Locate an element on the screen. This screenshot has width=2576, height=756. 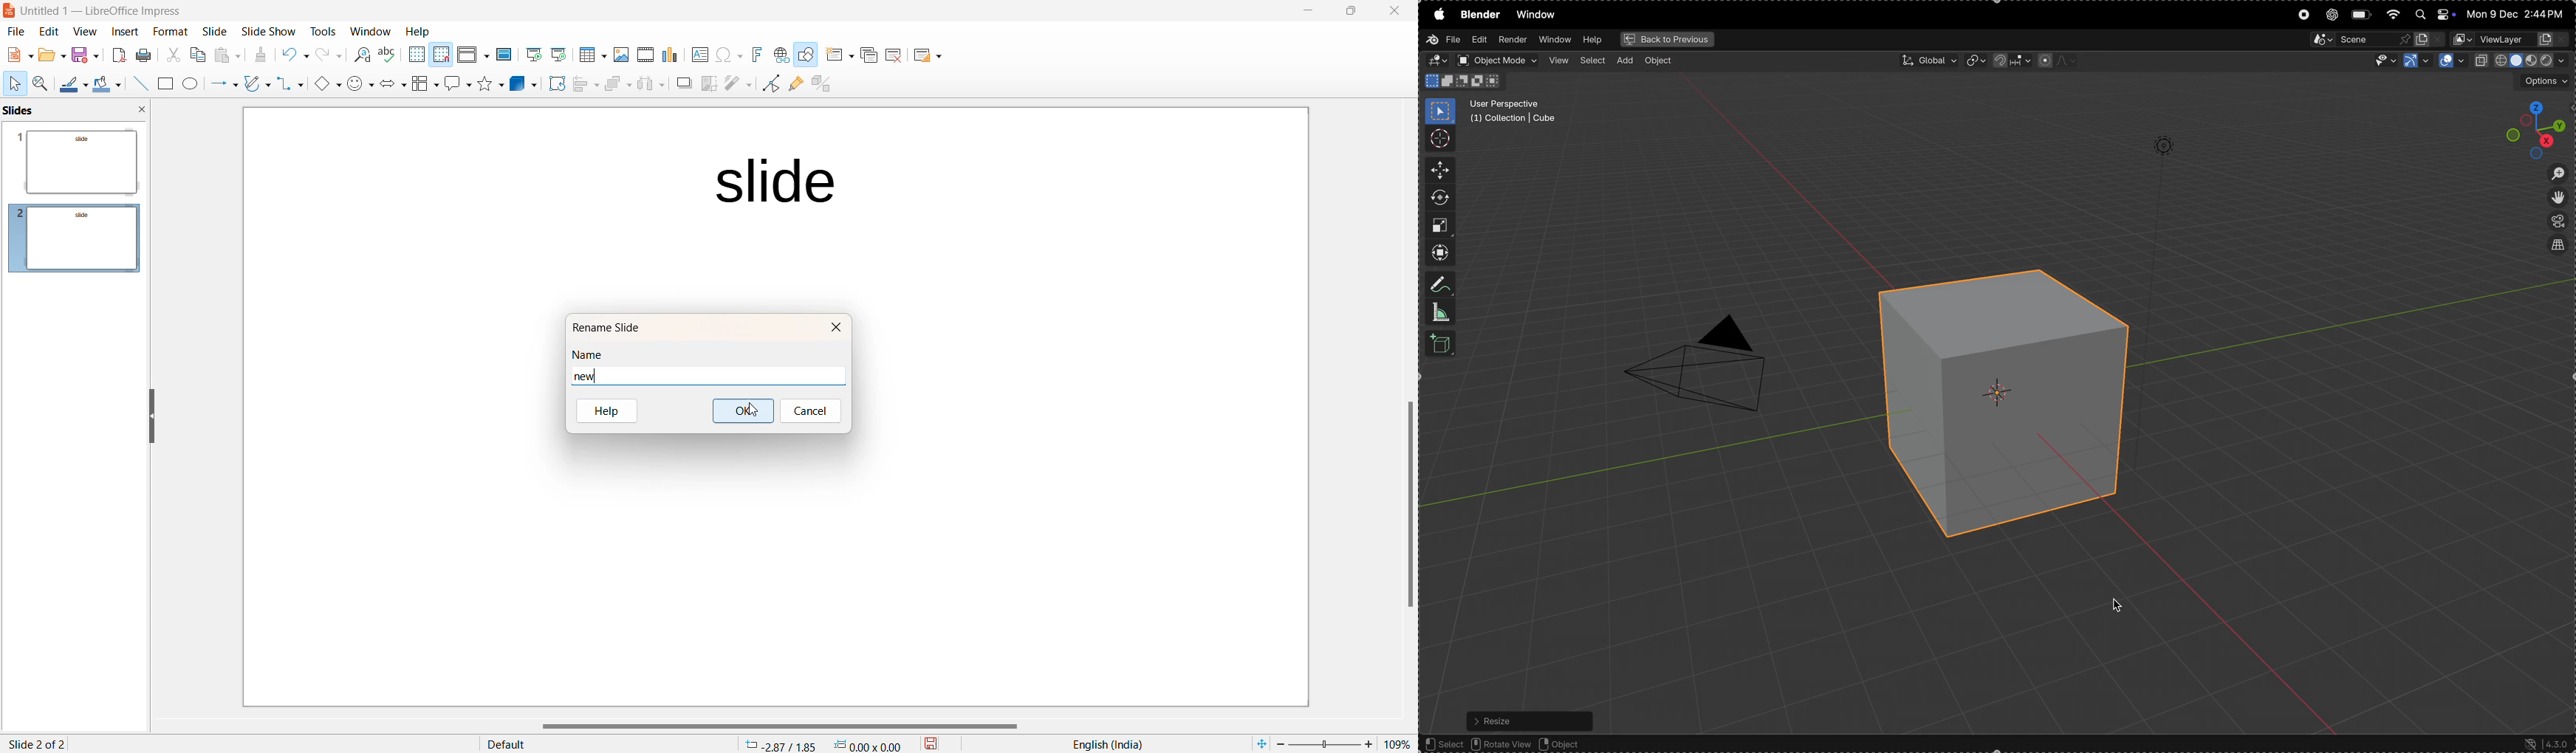
minimize is located at coordinates (1304, 13).